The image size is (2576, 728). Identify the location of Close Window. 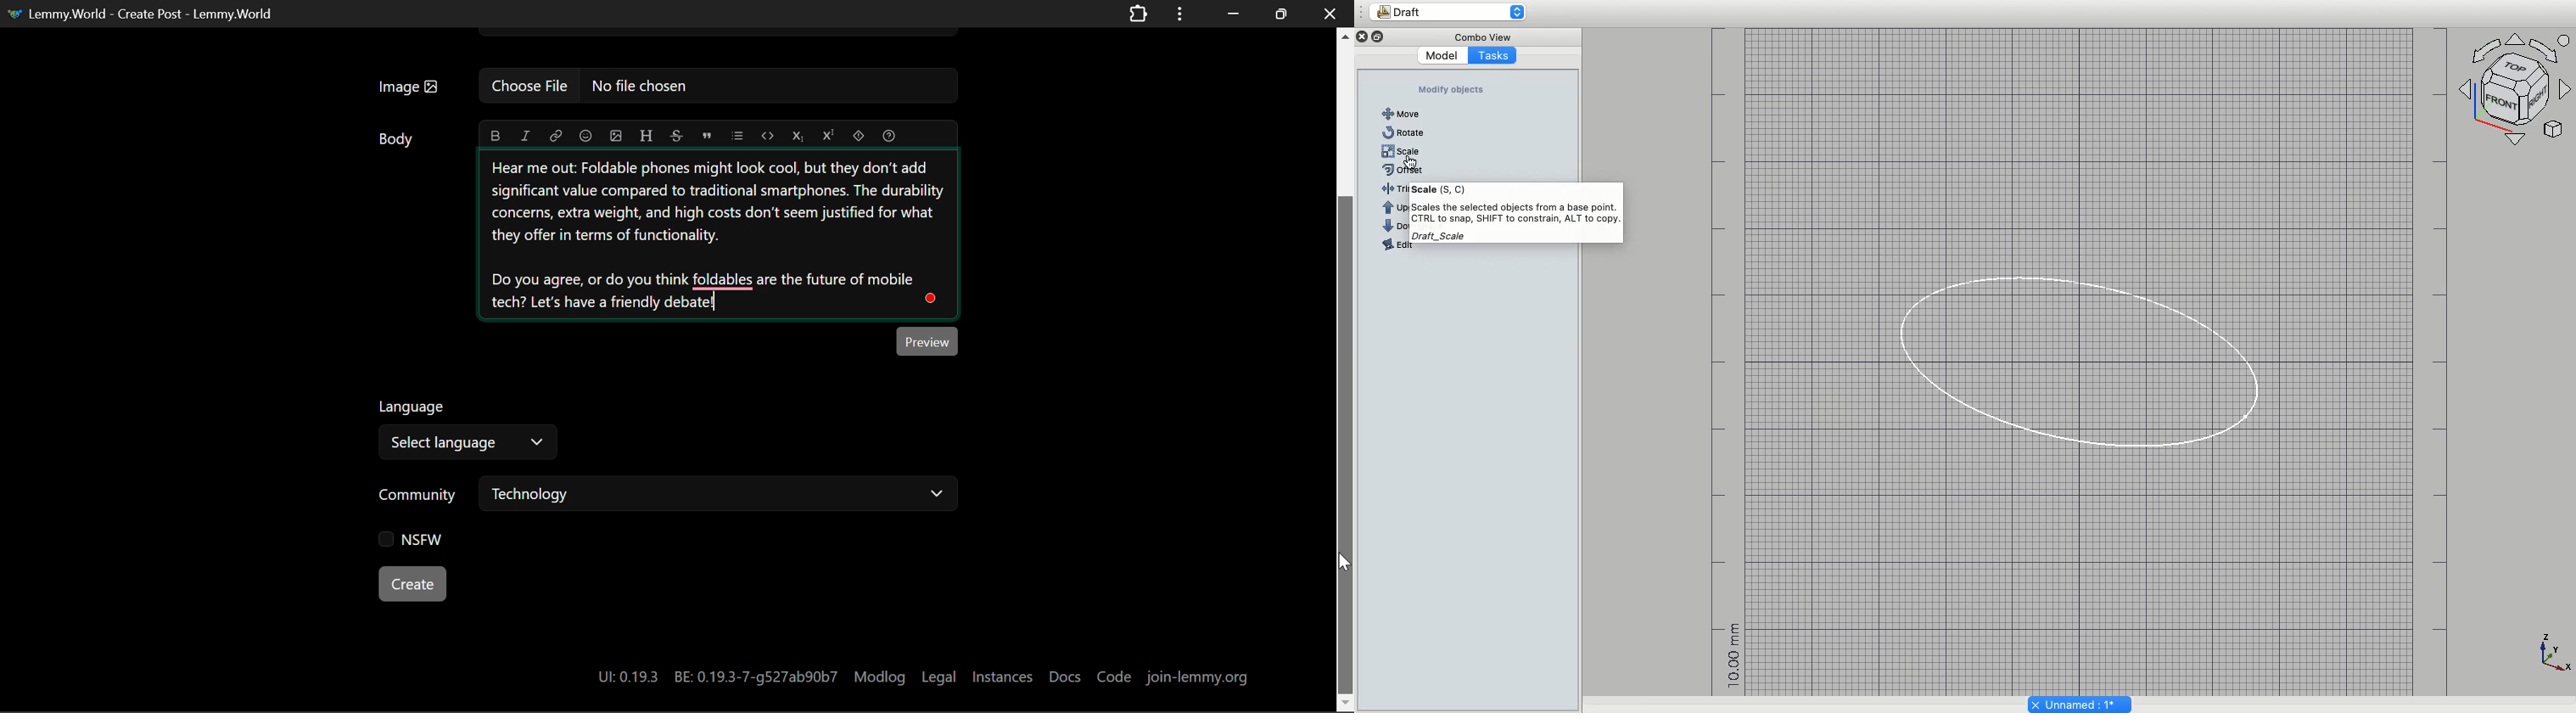
(1331, 13).